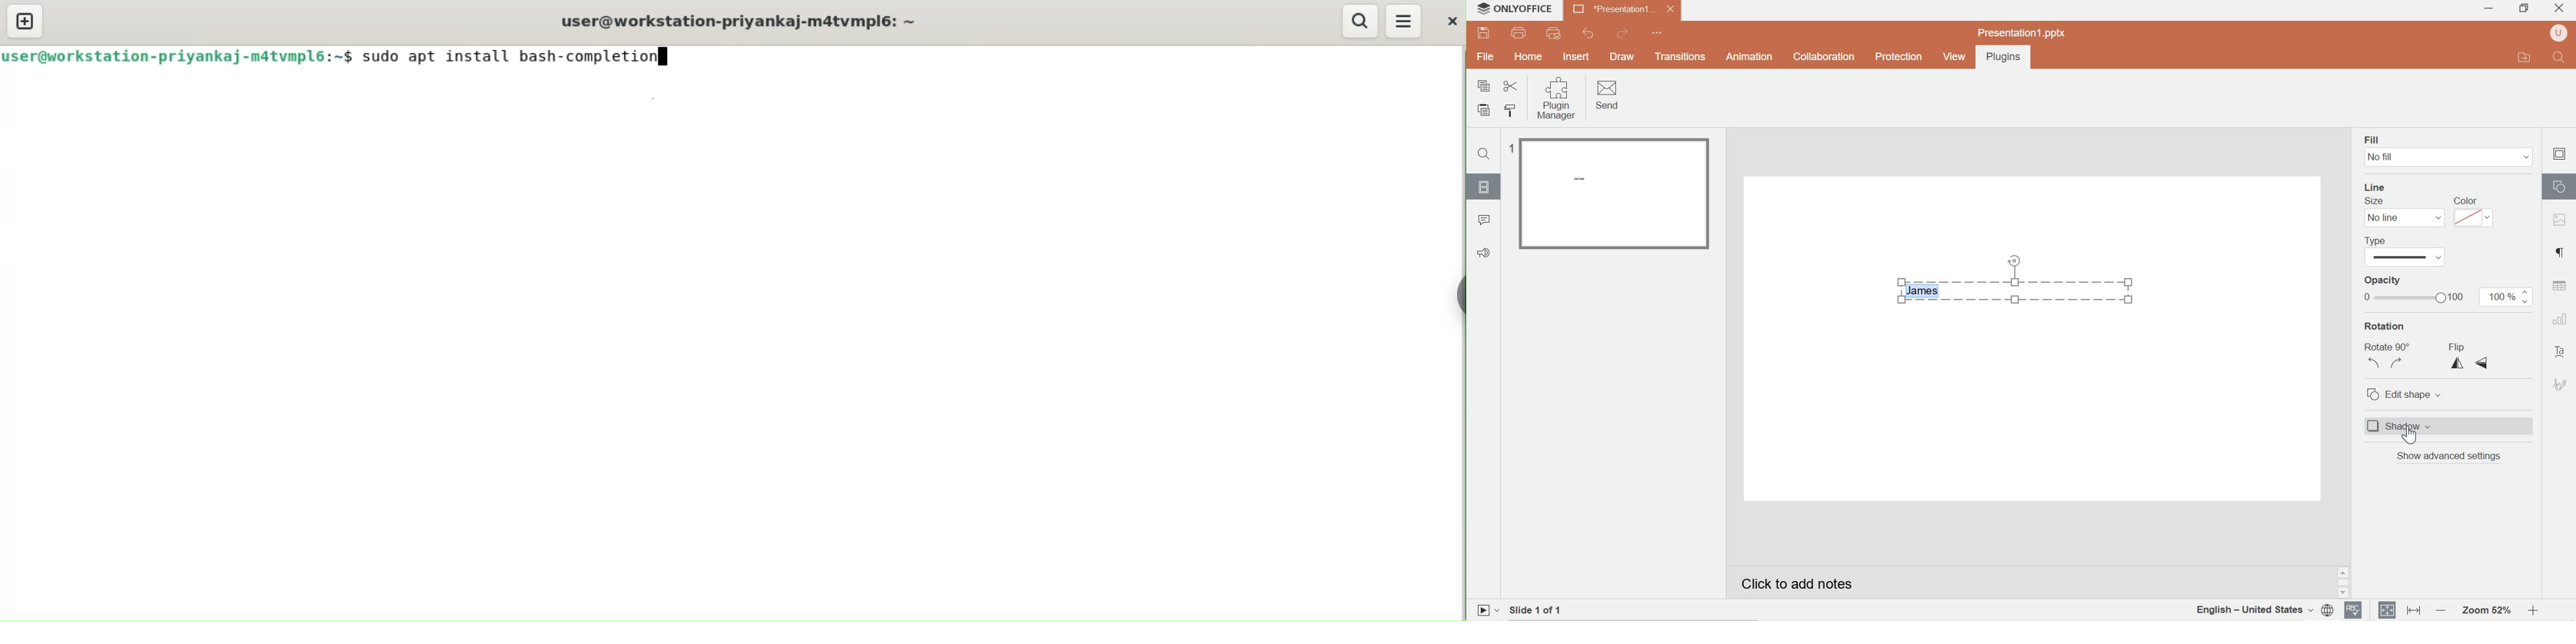  Describe the element at coordinates (1953, 57) in the screenshot. I see `view` at that location.